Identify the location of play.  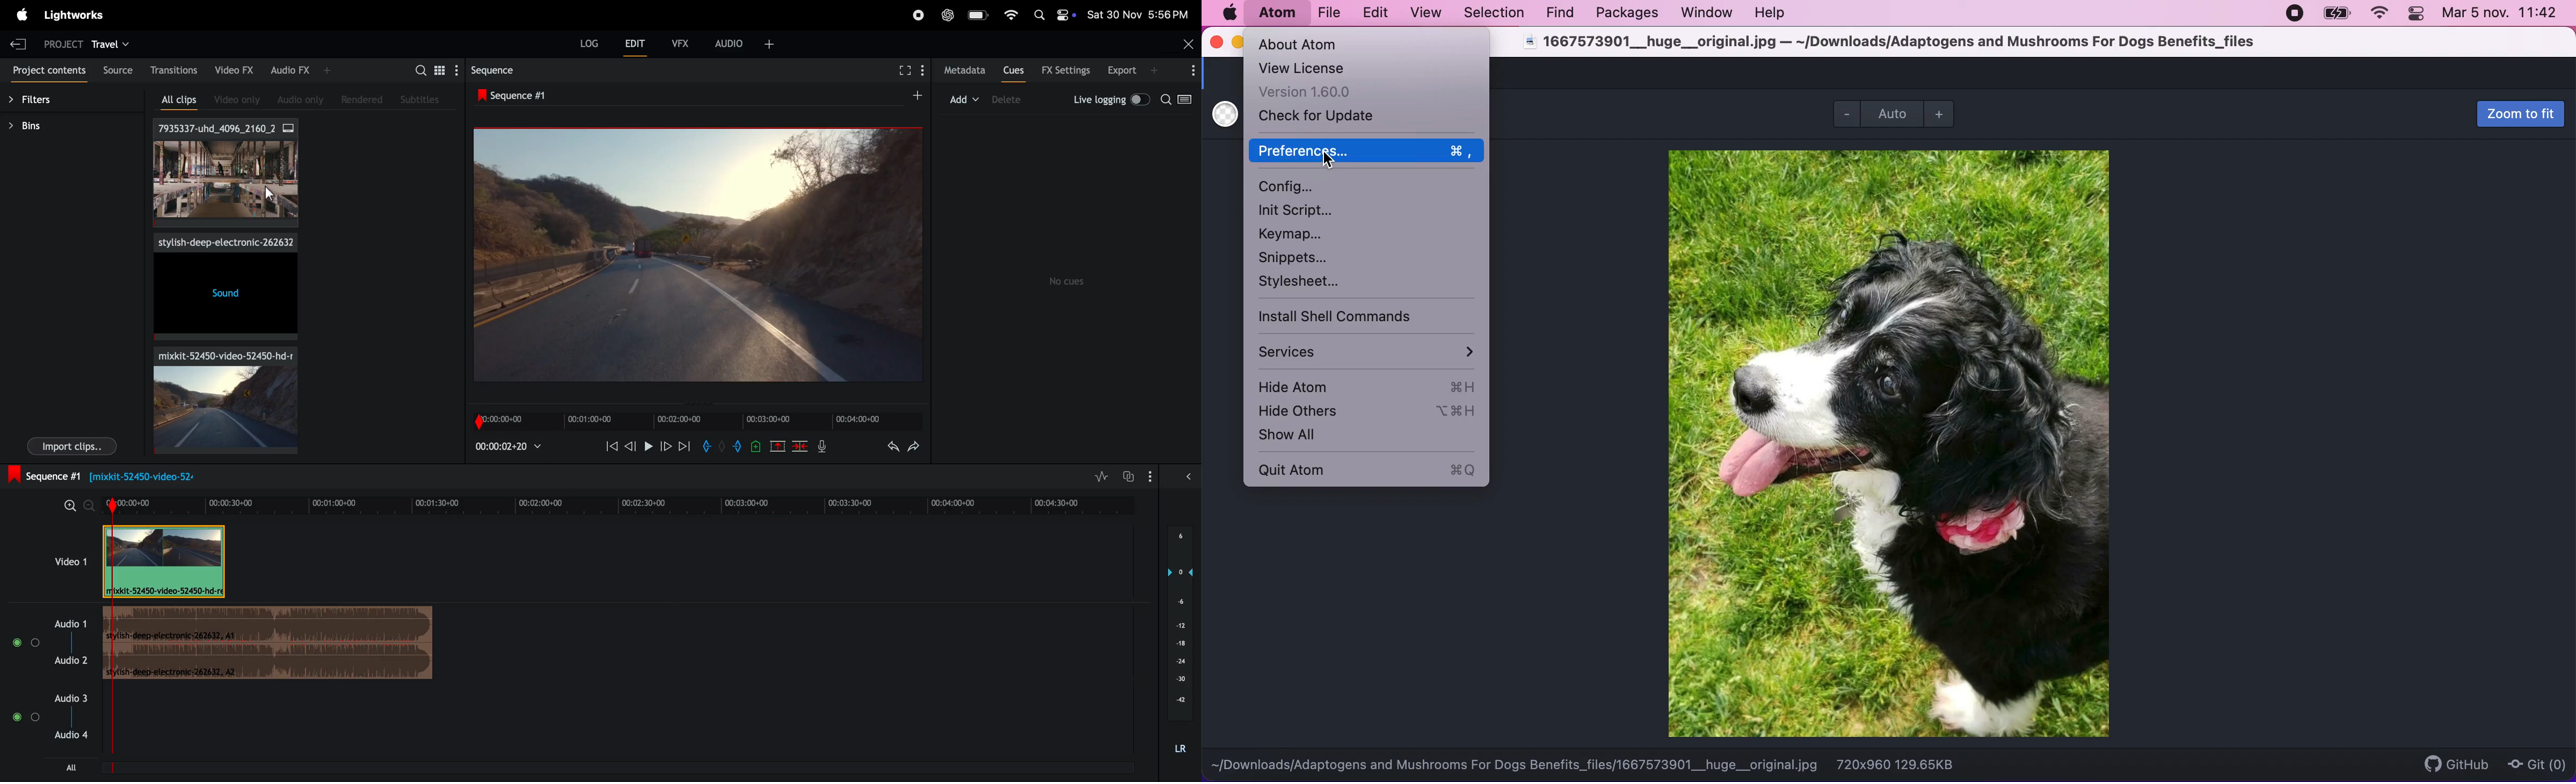
(648, 447).